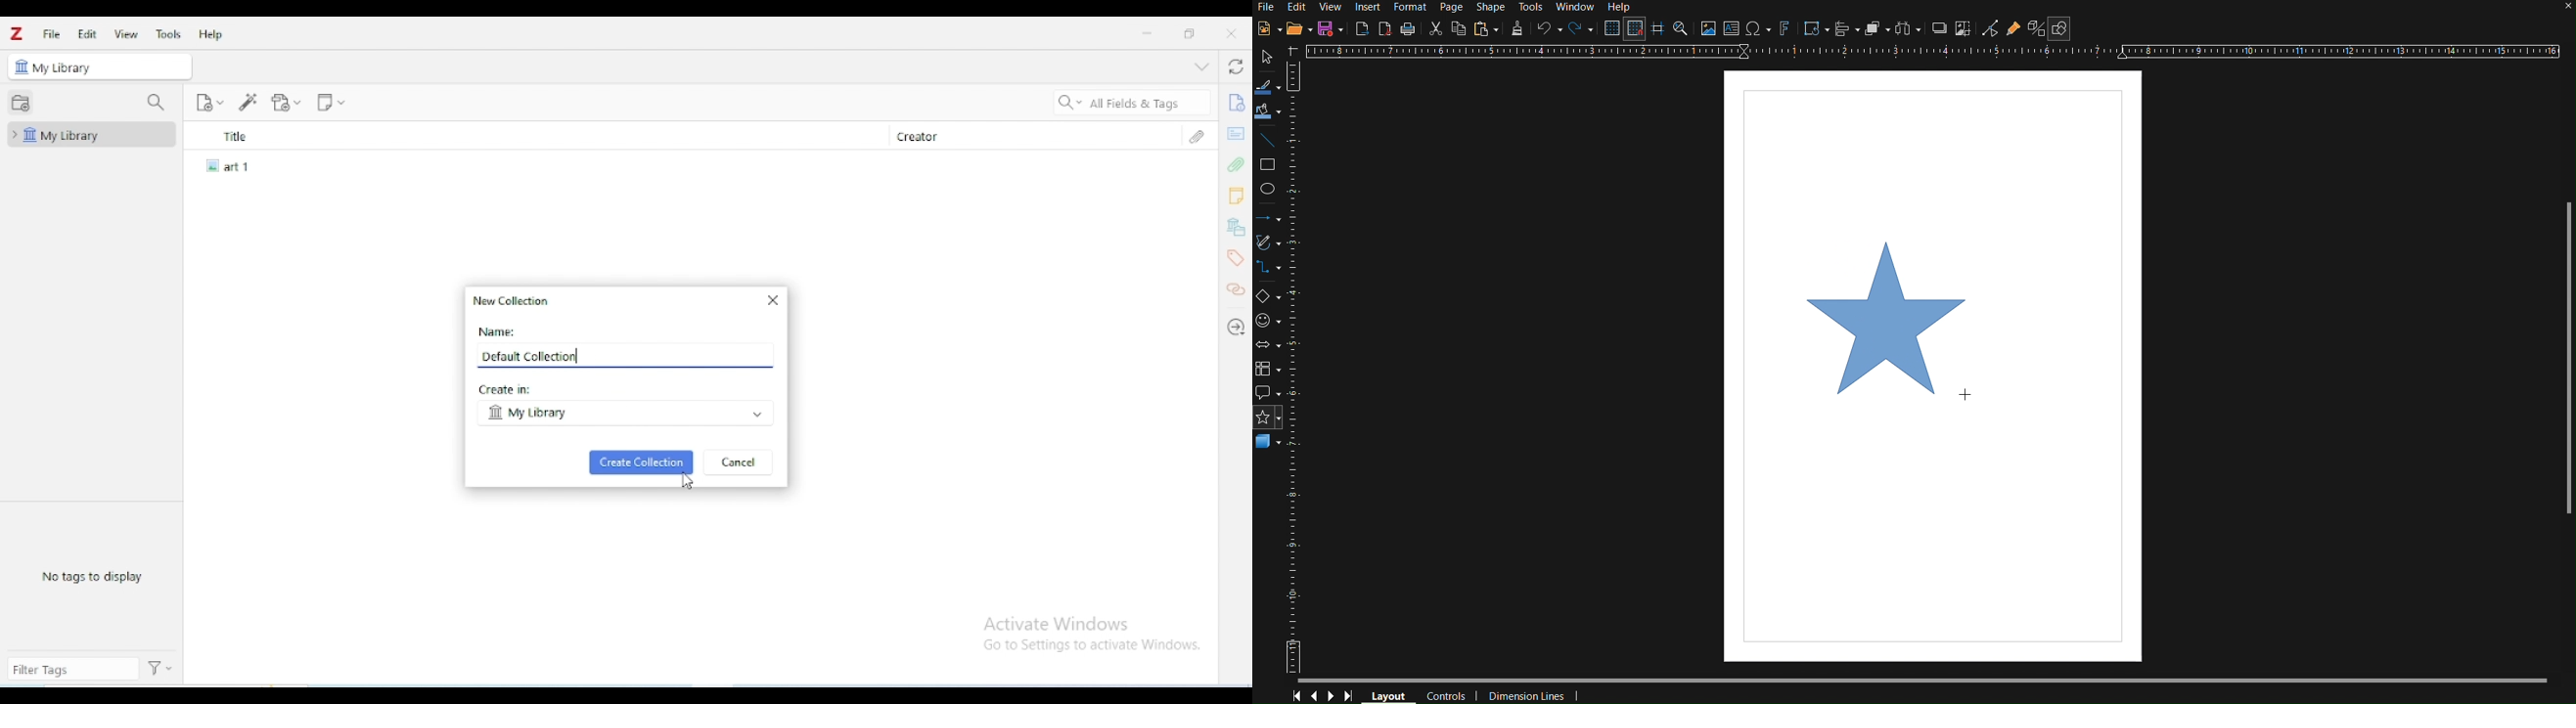 This screenshot has width=2576, height=728. What do you see at coordinates (1299, 29) in the screenshot?
I see `Open` at bounding box center [1299, 29].